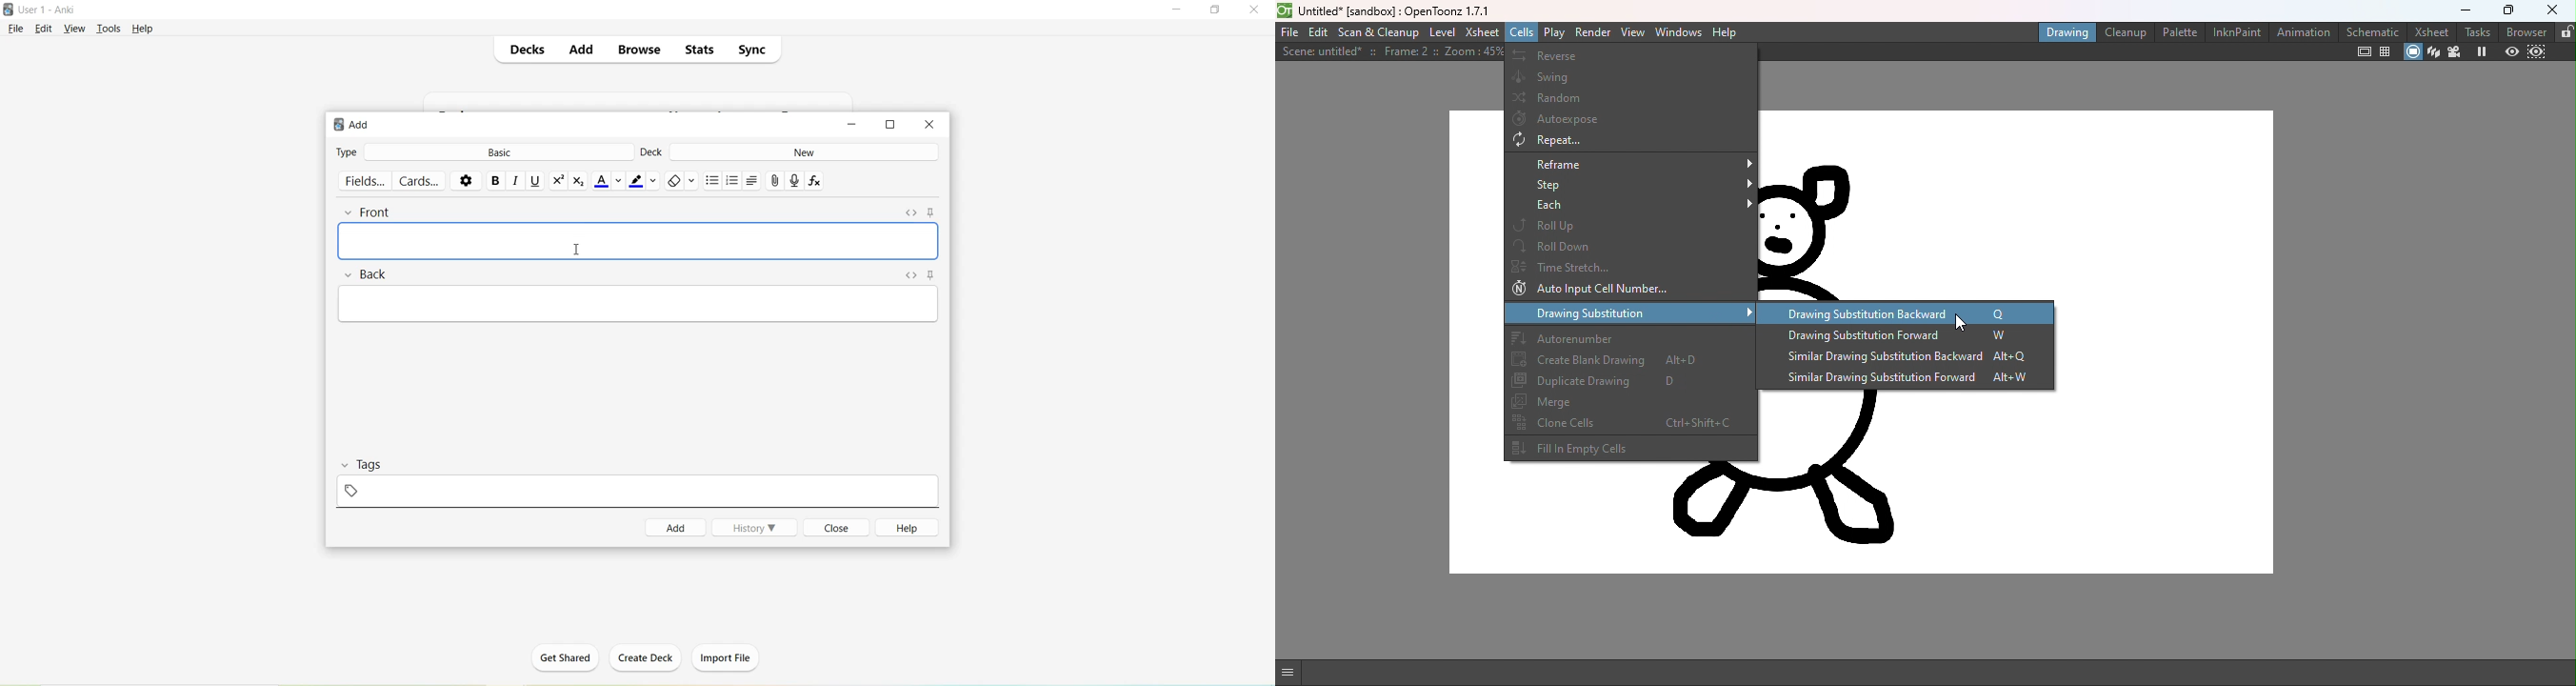  What do you see at coordinates (751, 47) in the screenshot?
I see `Sync` at bounding box center [751, 47].